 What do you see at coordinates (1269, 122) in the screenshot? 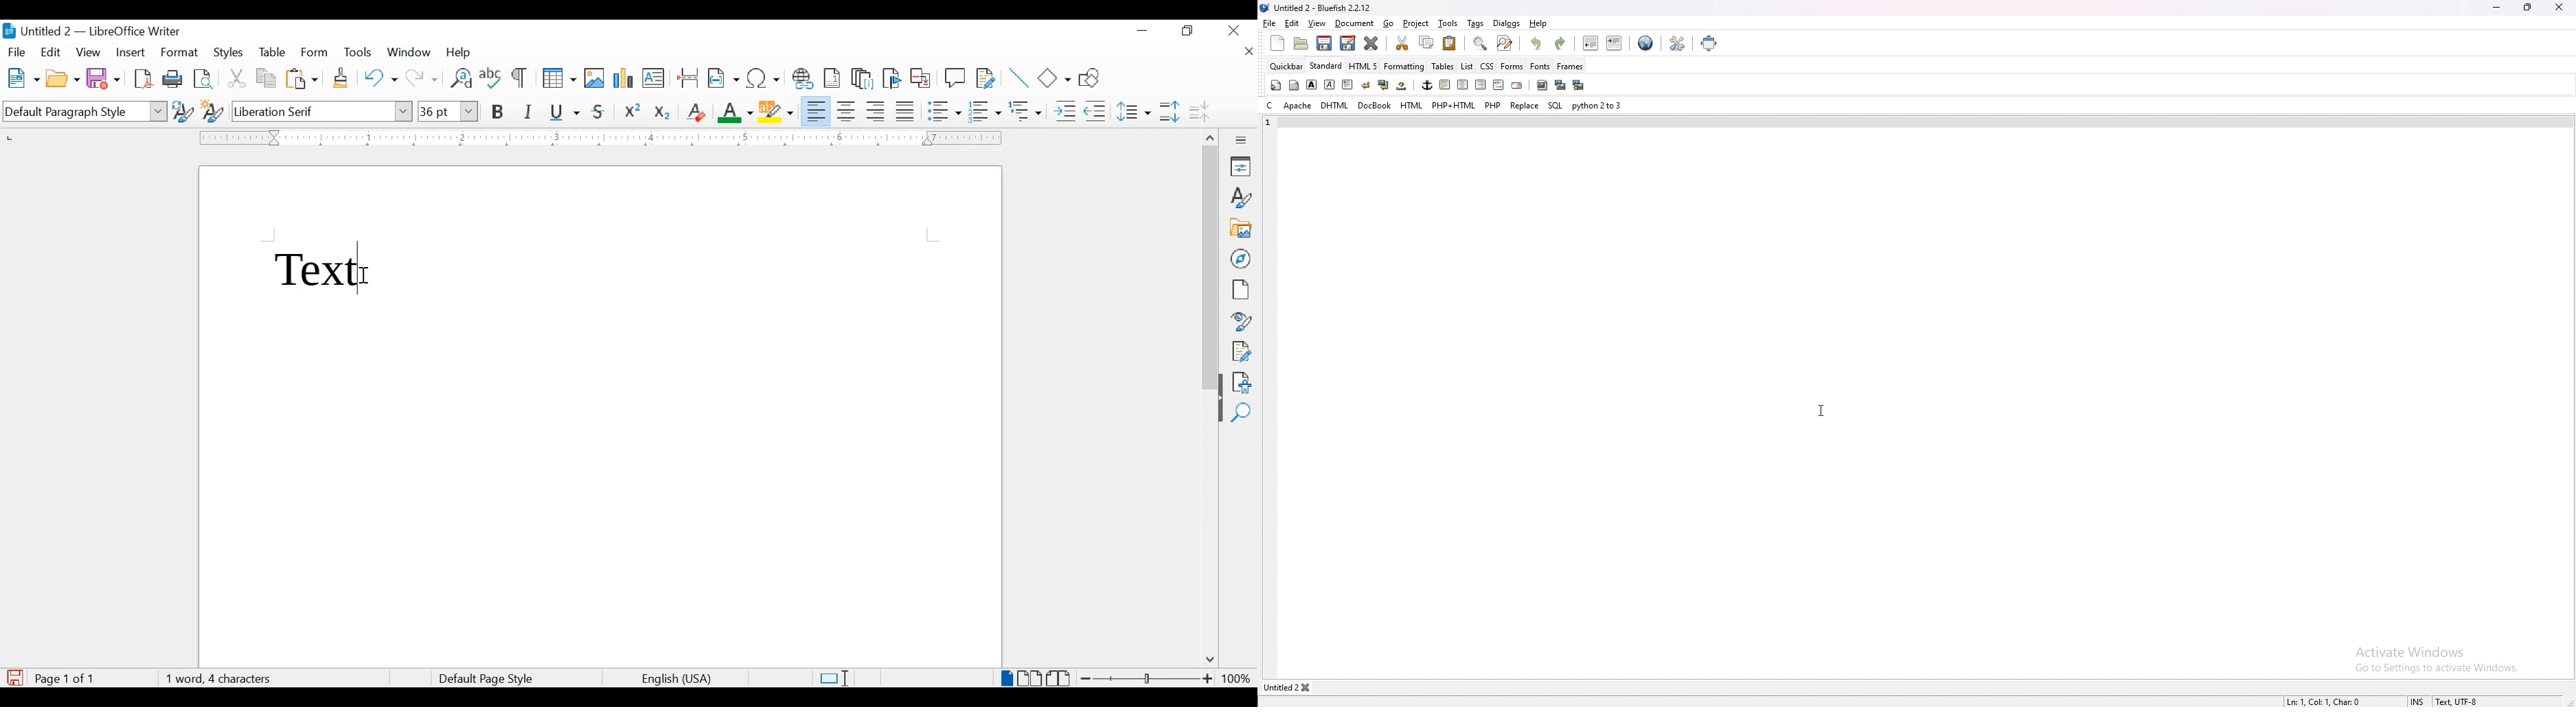
I see `line number` at bounding box center [1269, 122].